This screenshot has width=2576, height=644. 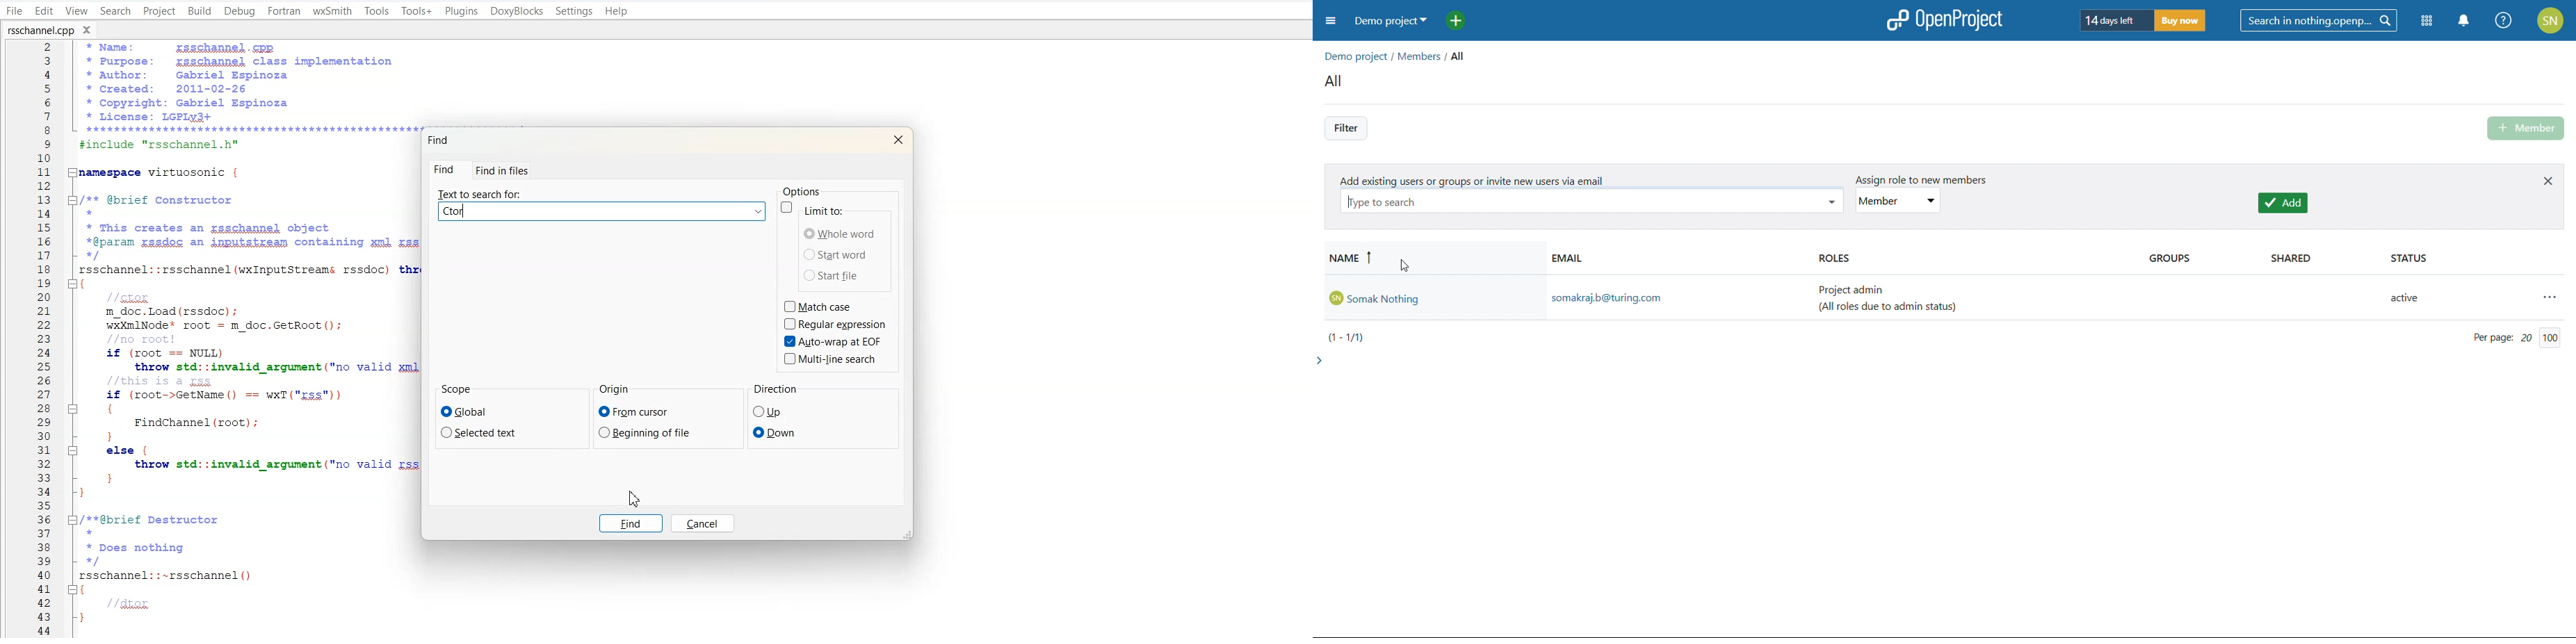 What do you see at coordinates (469, 411) in the screenshot?
I see `Global` at bounding box center [469, 411].